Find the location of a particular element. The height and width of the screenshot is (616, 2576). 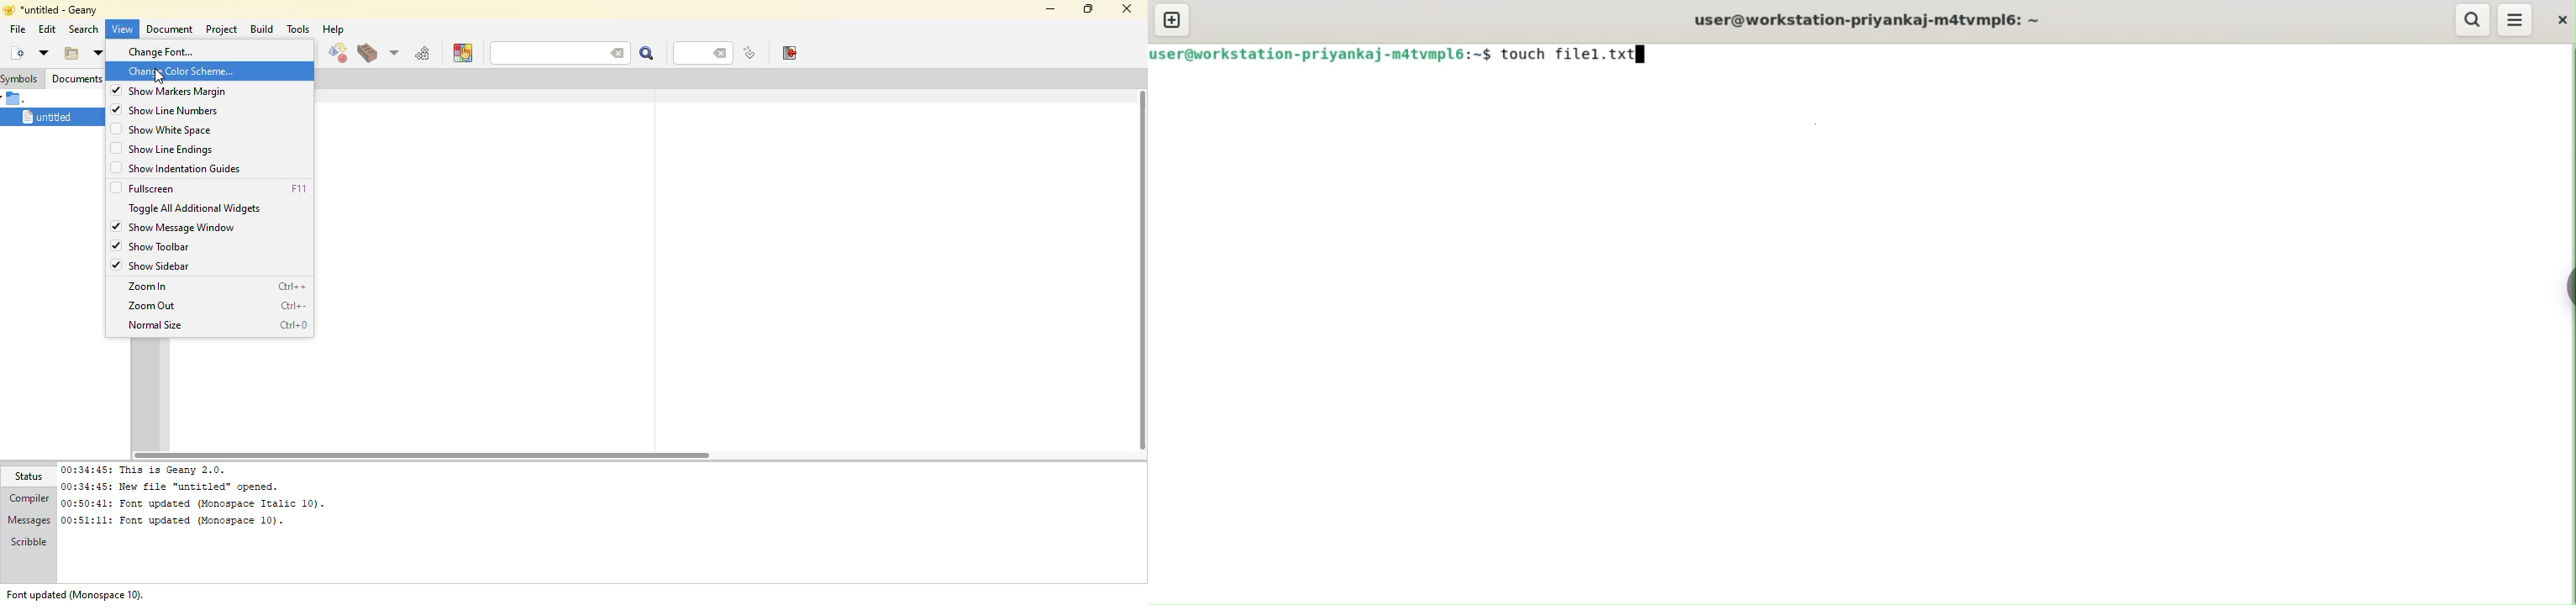

exit is located at coordinates (788, 53).